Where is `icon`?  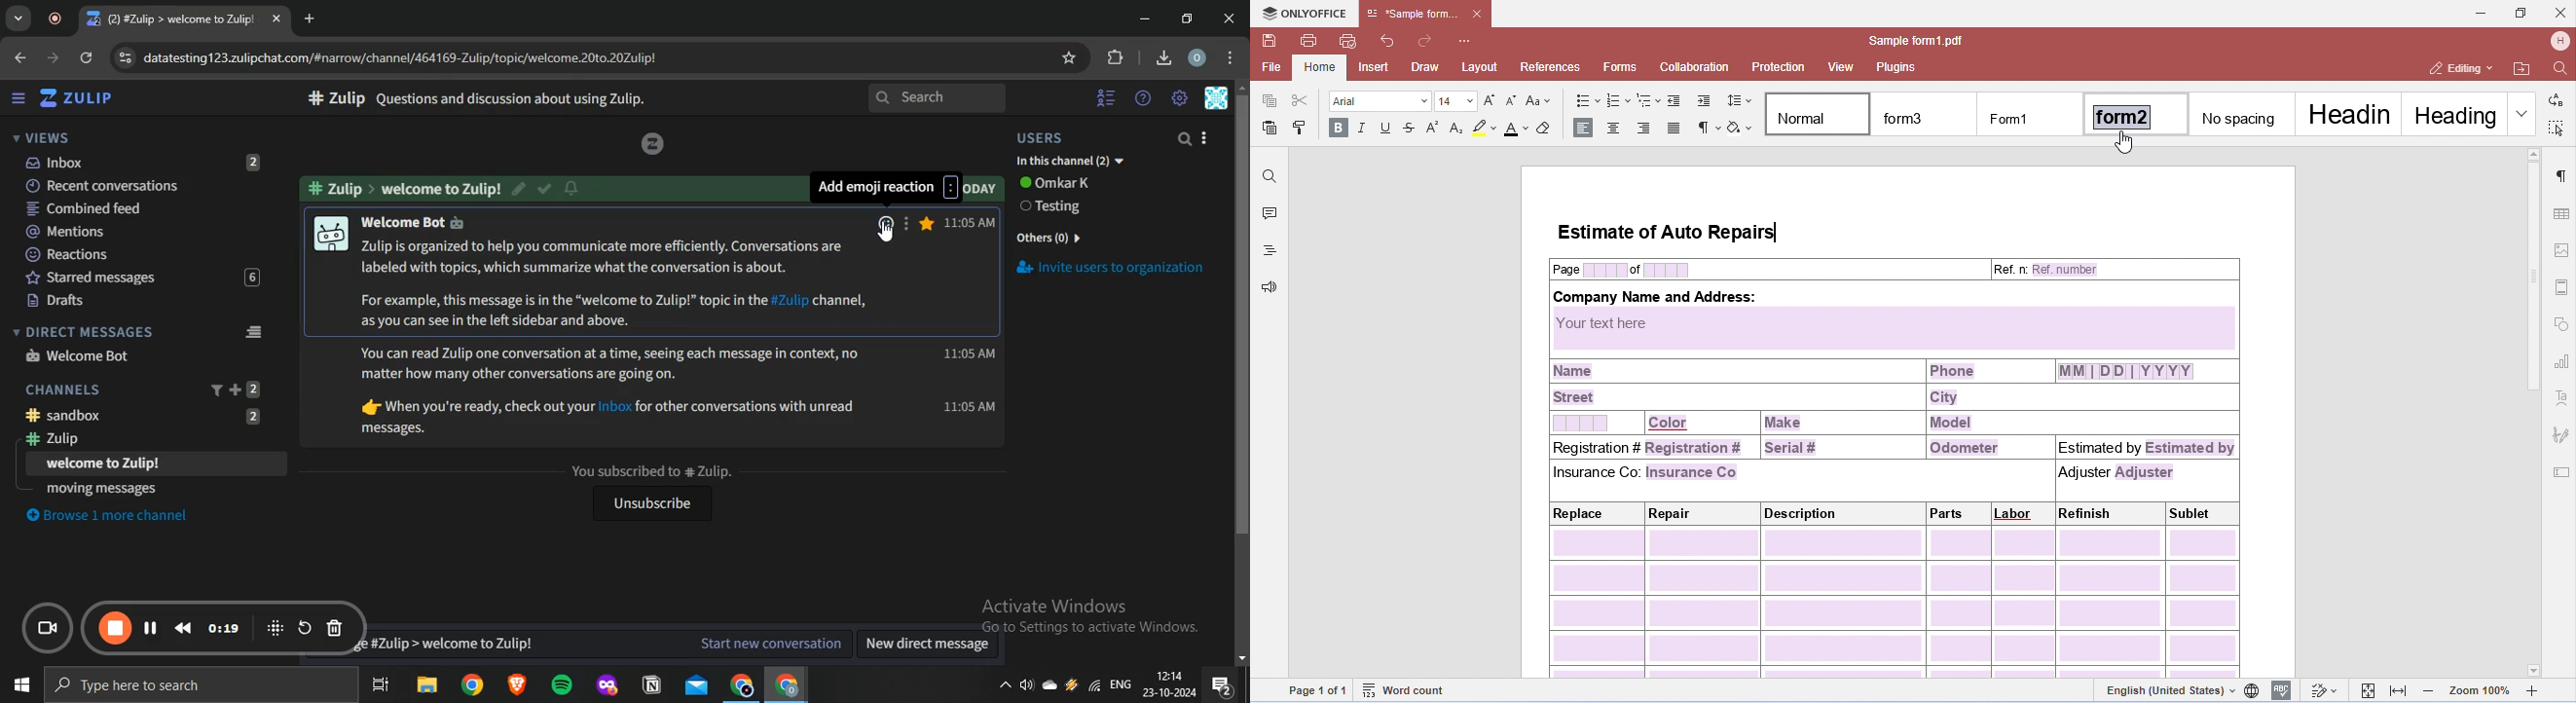
icon is located at coordinates (50, 630).